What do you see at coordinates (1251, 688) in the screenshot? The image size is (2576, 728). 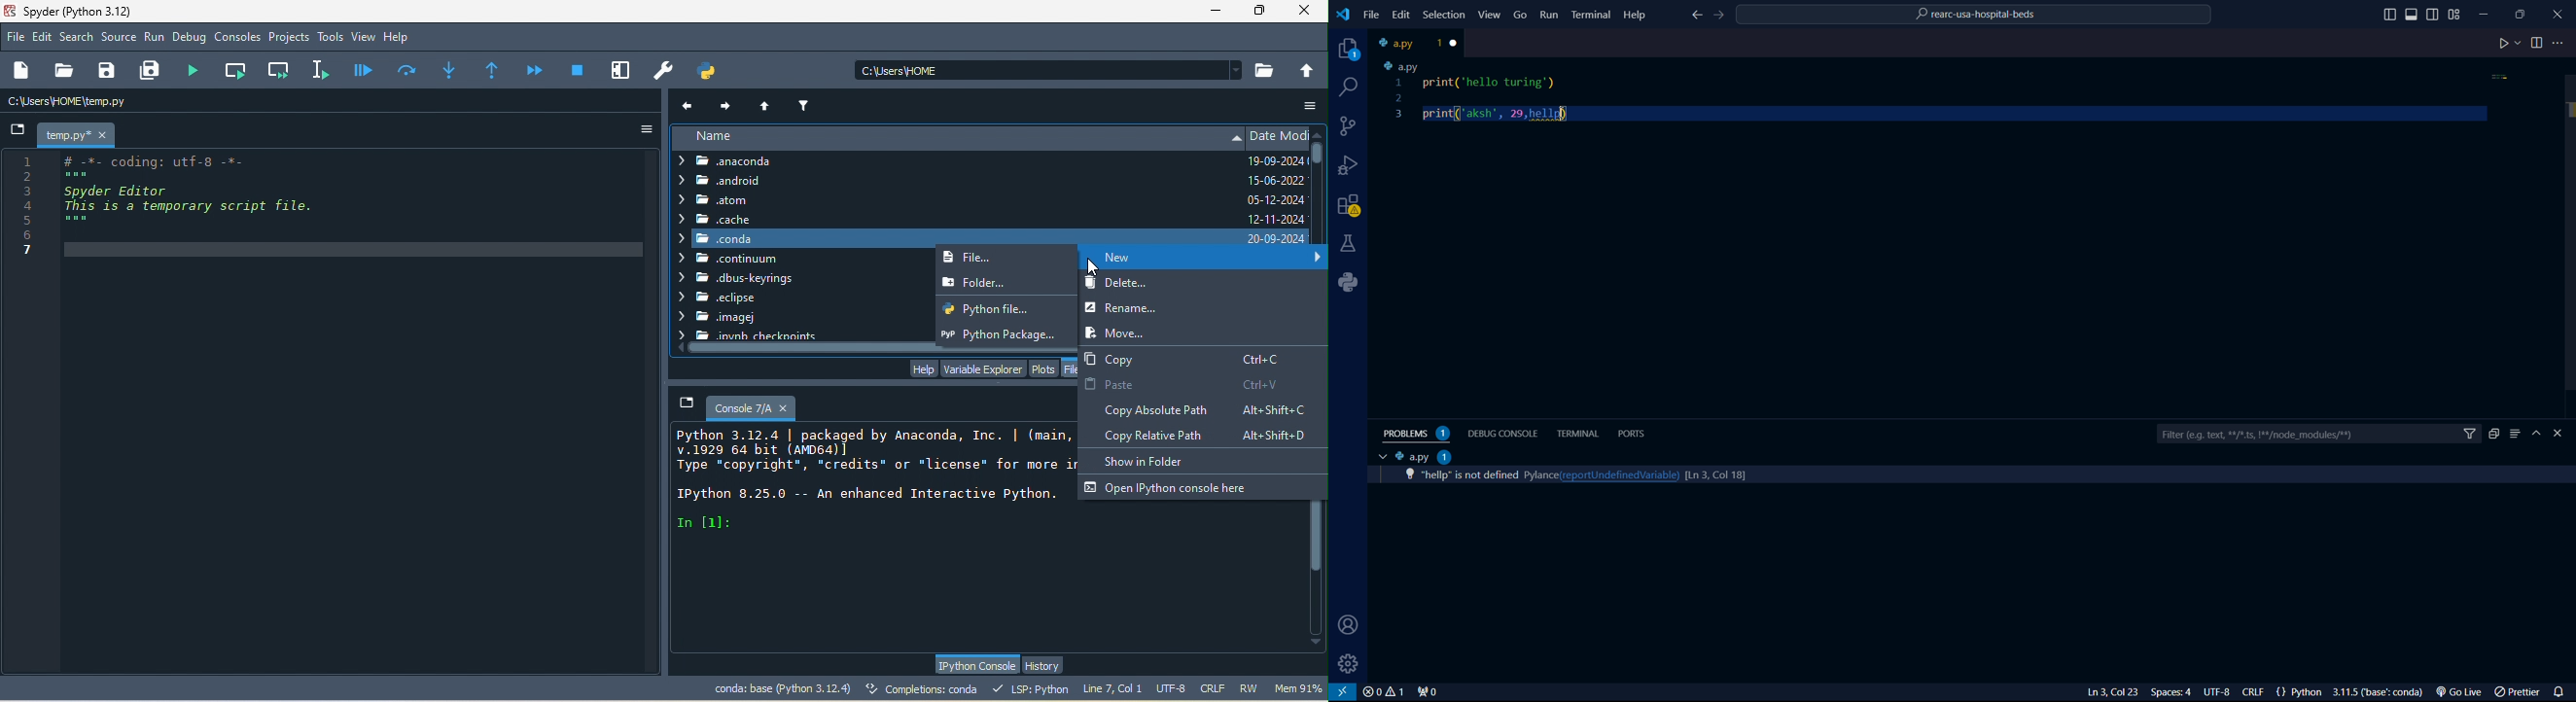 I see `rw` at bounding box center [1251, 688].